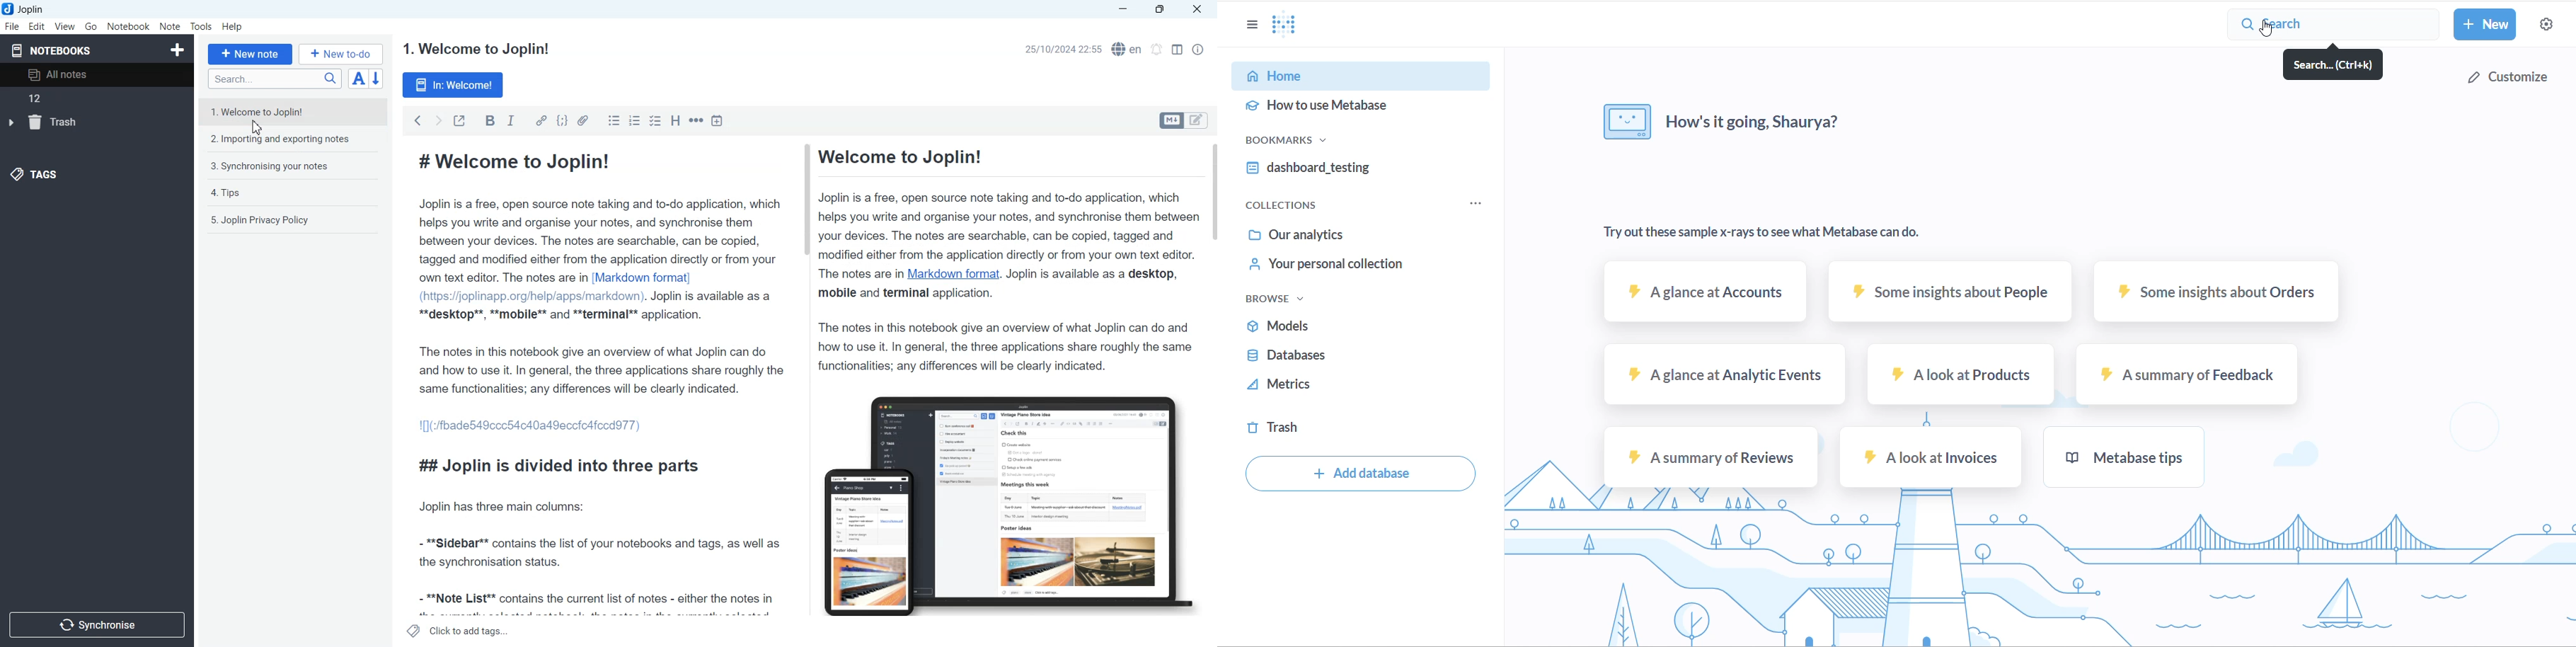 Image resolution: width=2576 pixels, height=672 pixels. What do you see at coordinates (1162, 10) in the screenshot?
I see `Maximize` at bounding box center [1162, 10].